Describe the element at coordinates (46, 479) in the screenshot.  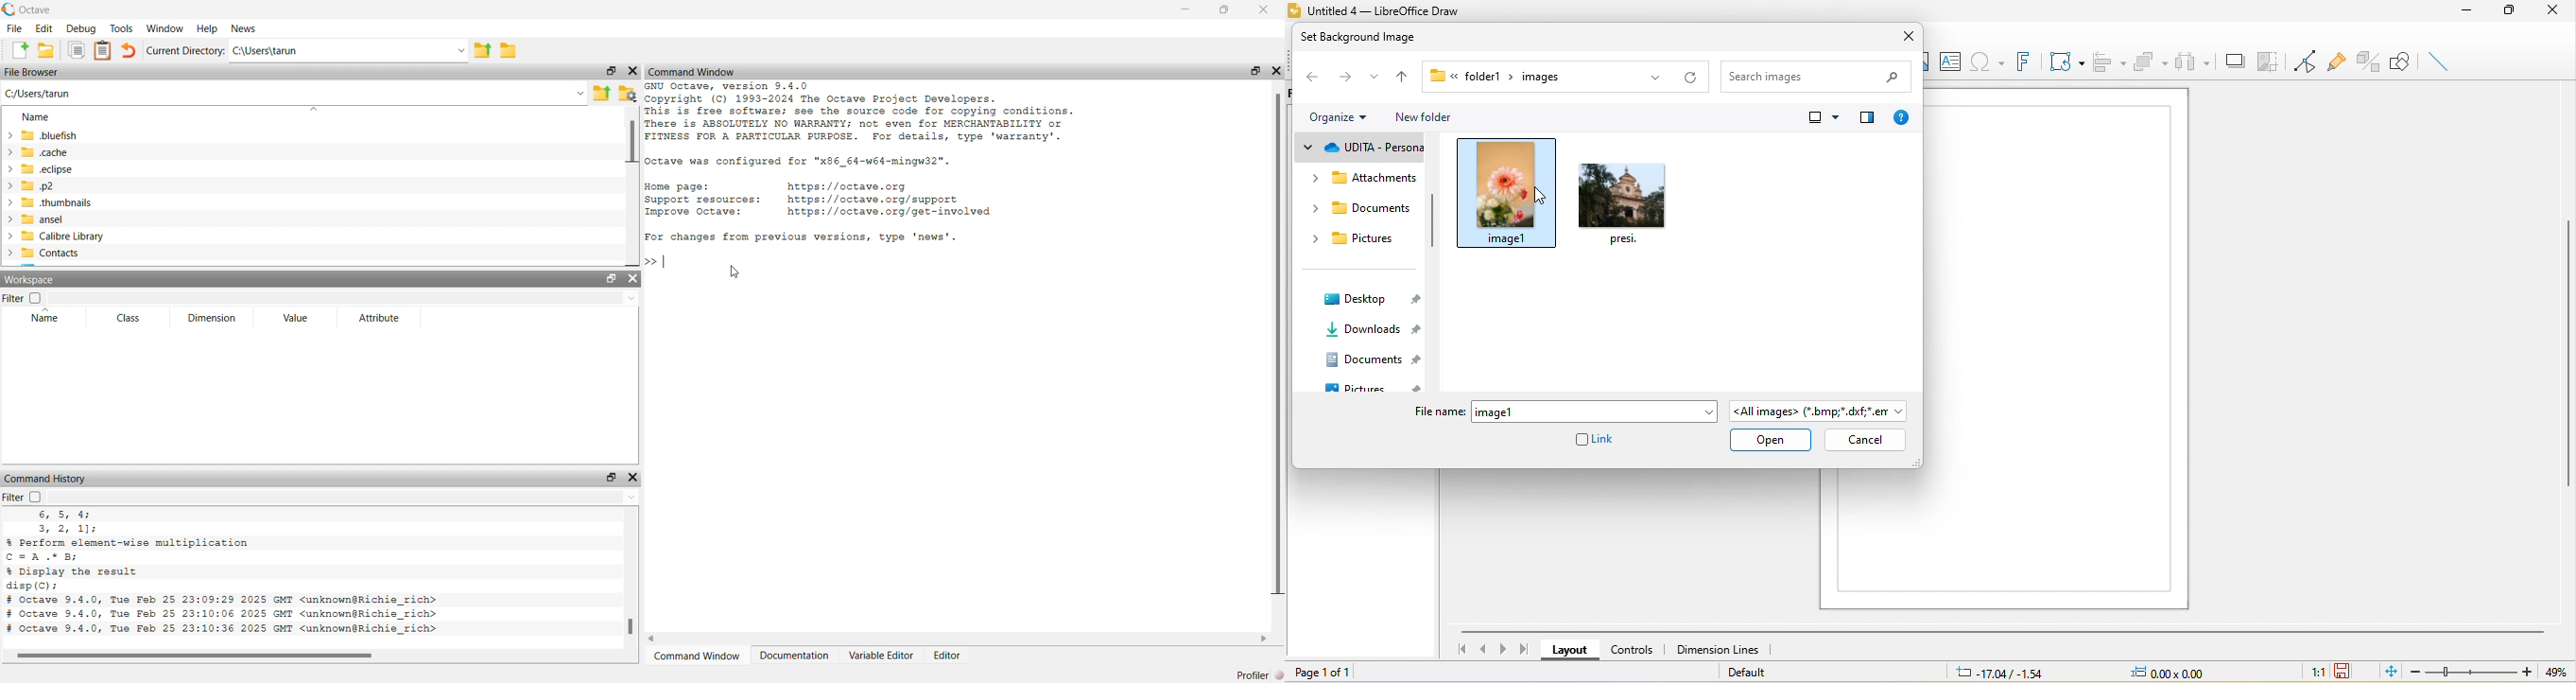
I see `Command History` at that location.